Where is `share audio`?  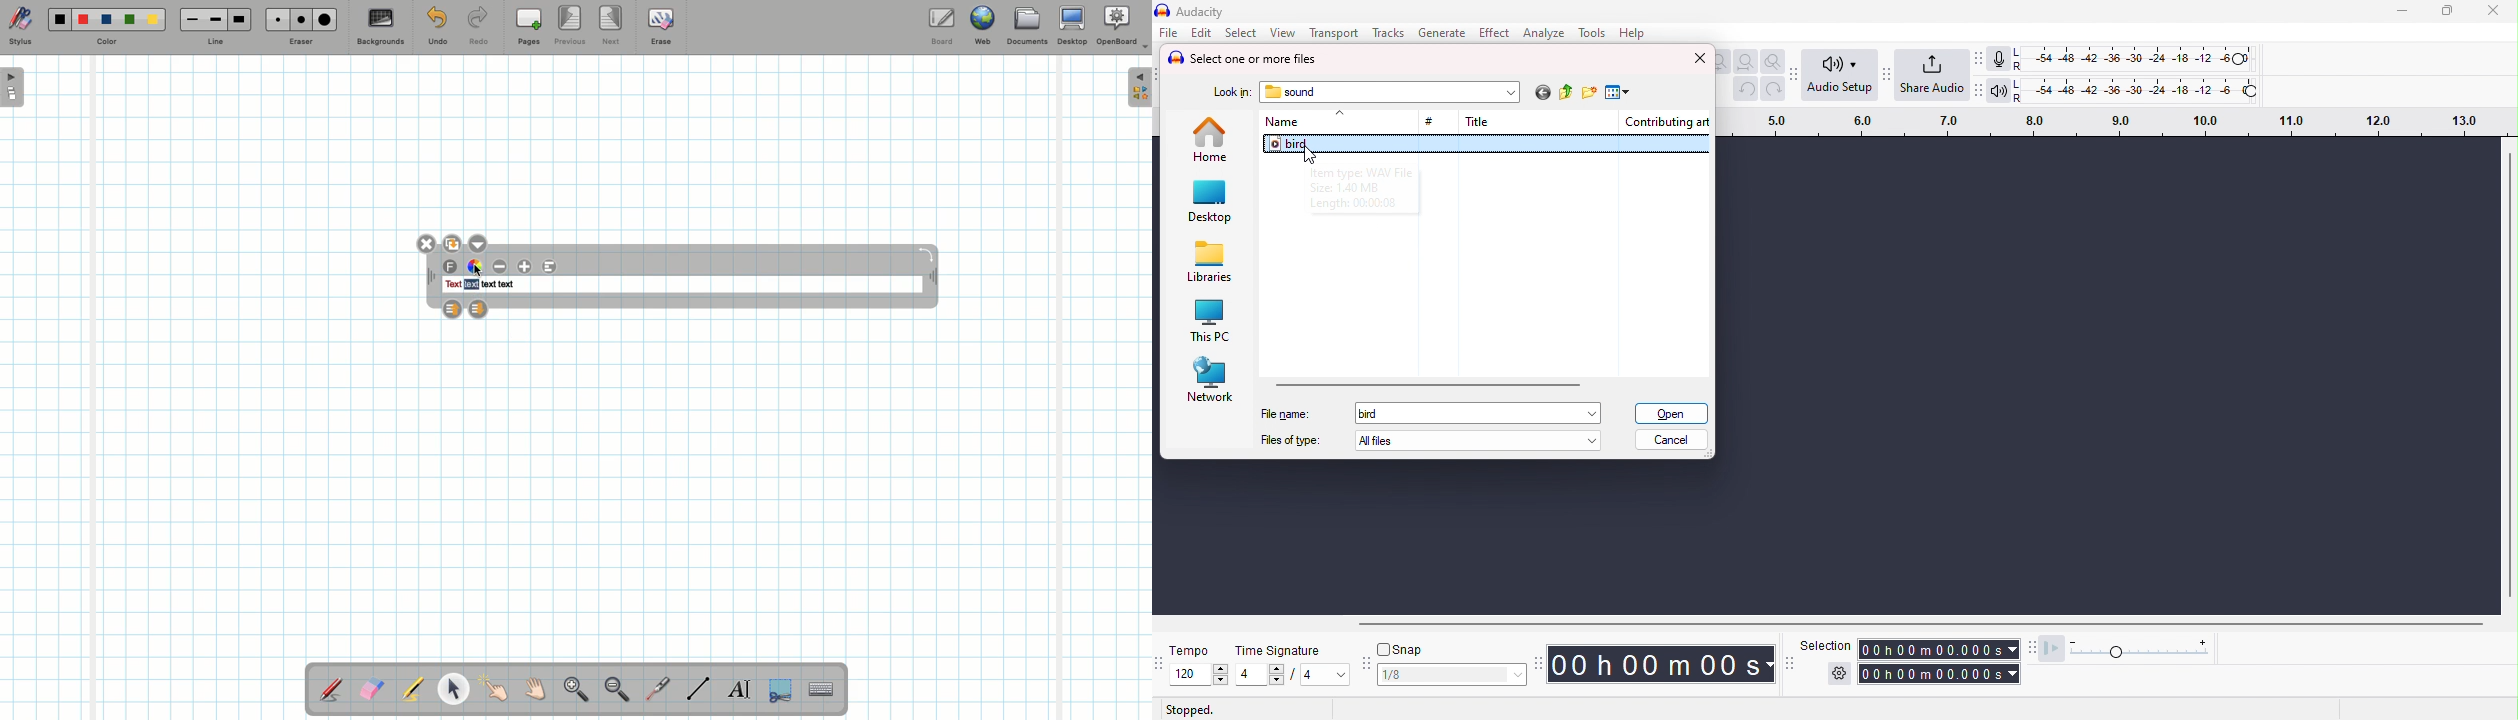 share audio is located at coordinates (1932, 75).